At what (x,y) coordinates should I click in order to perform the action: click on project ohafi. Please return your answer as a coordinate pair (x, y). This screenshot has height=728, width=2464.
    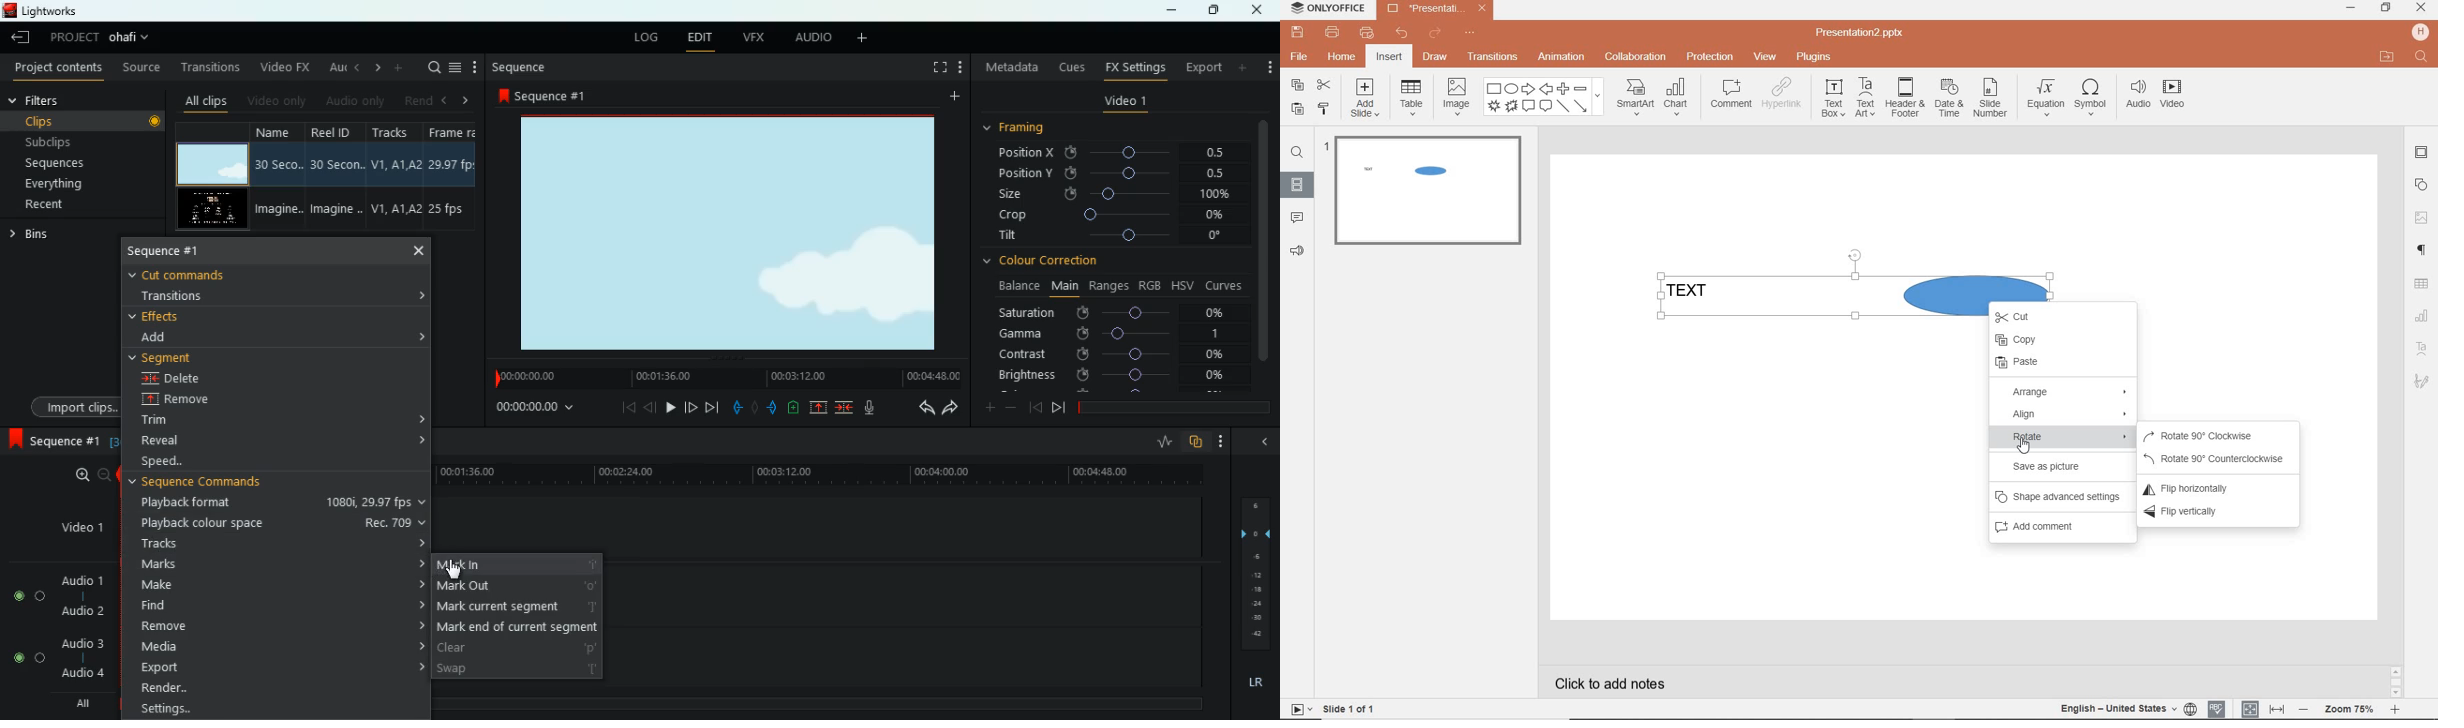
    Looking at the image, I should click on (106, 39).